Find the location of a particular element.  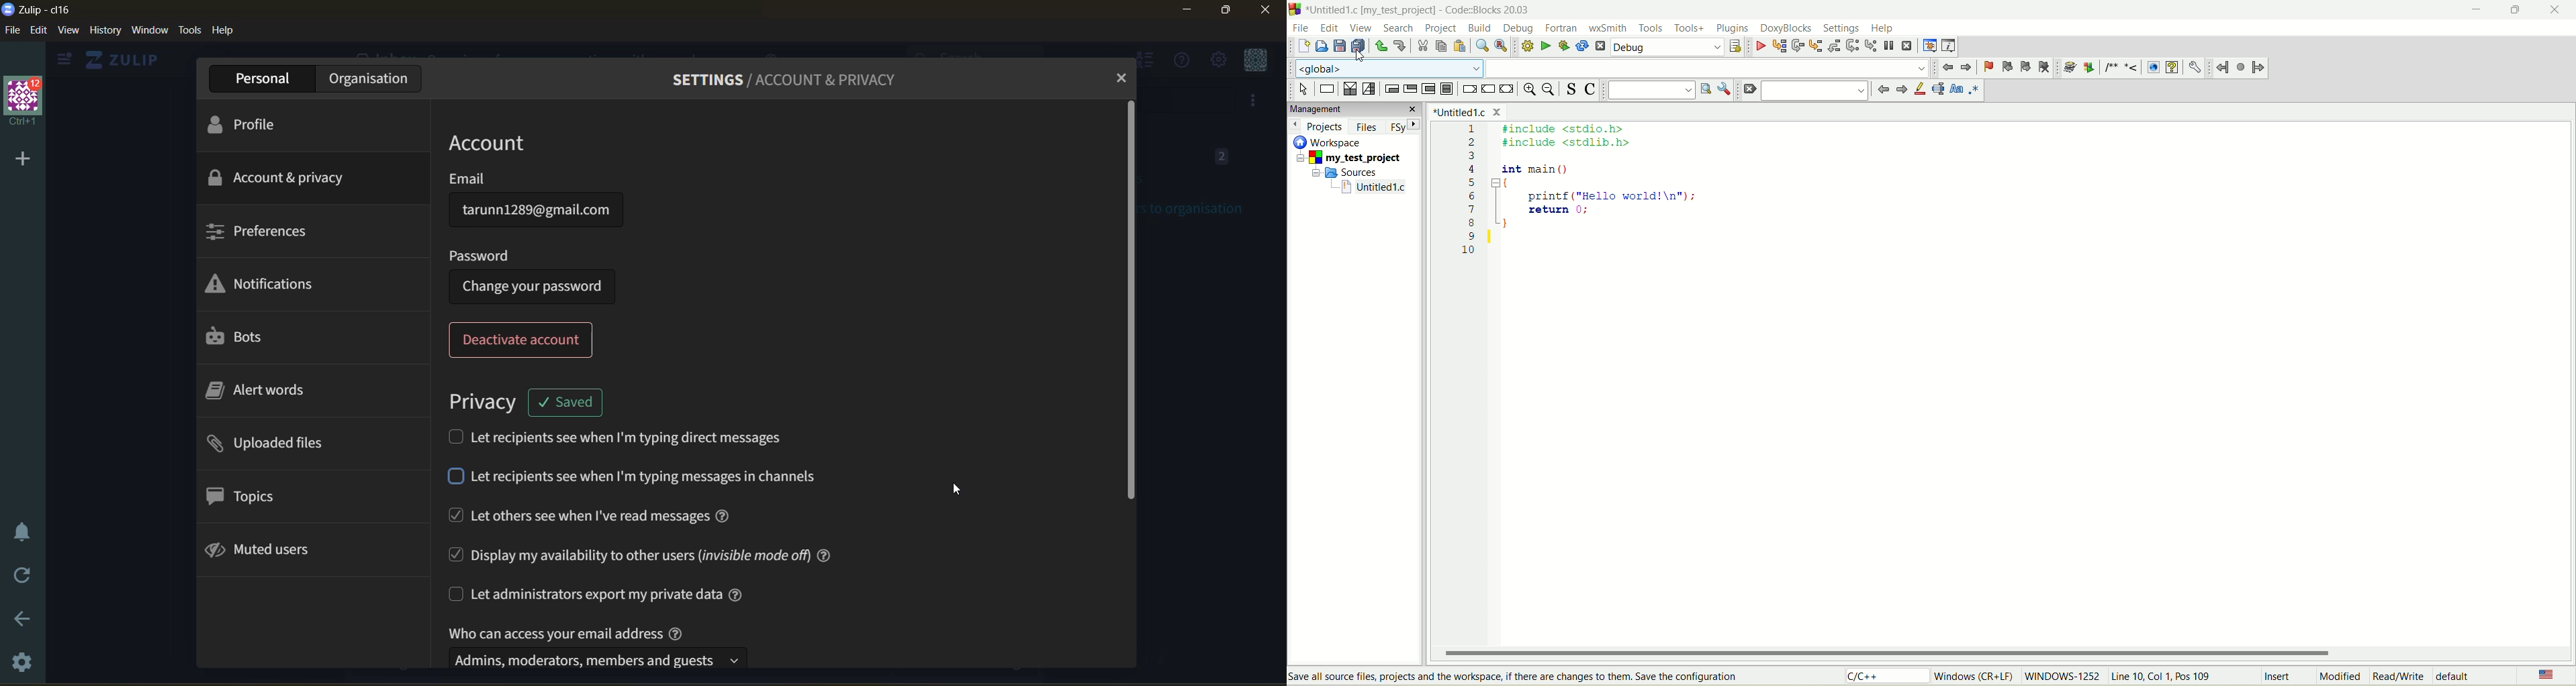

redo is located at coordinates (1399, 47).